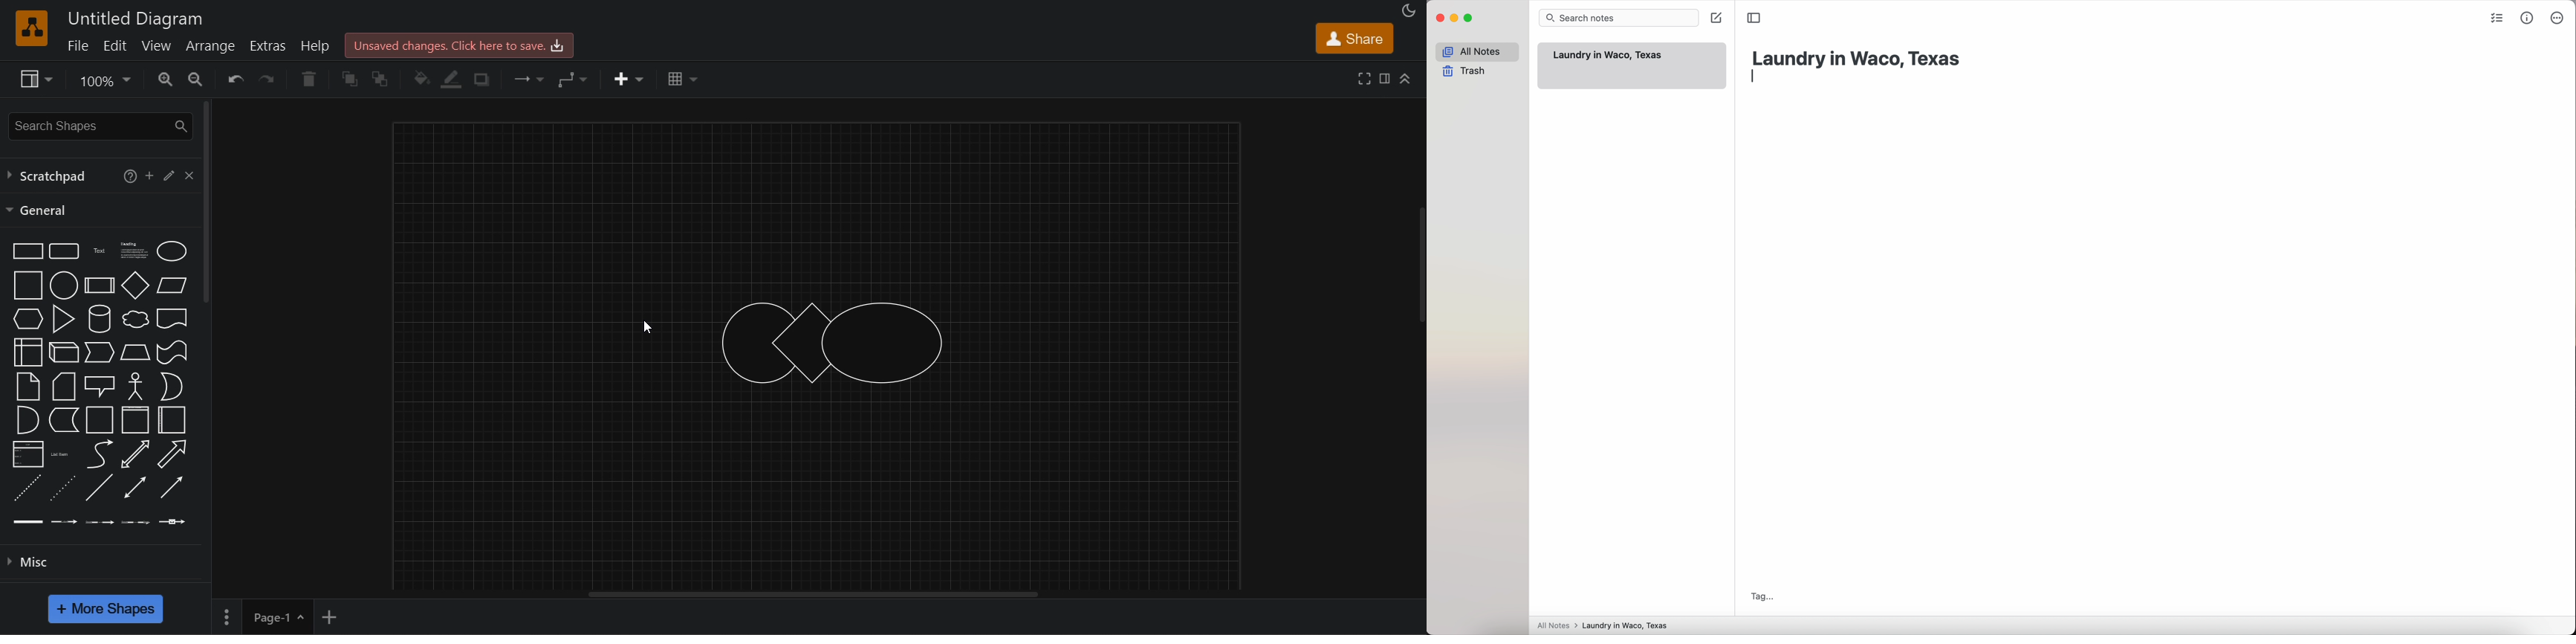 This screenshot has width=2576, height=644. Describe the element at coordinates (100, 520) in the screenshot. I see `connector with 2 labels` at that location.